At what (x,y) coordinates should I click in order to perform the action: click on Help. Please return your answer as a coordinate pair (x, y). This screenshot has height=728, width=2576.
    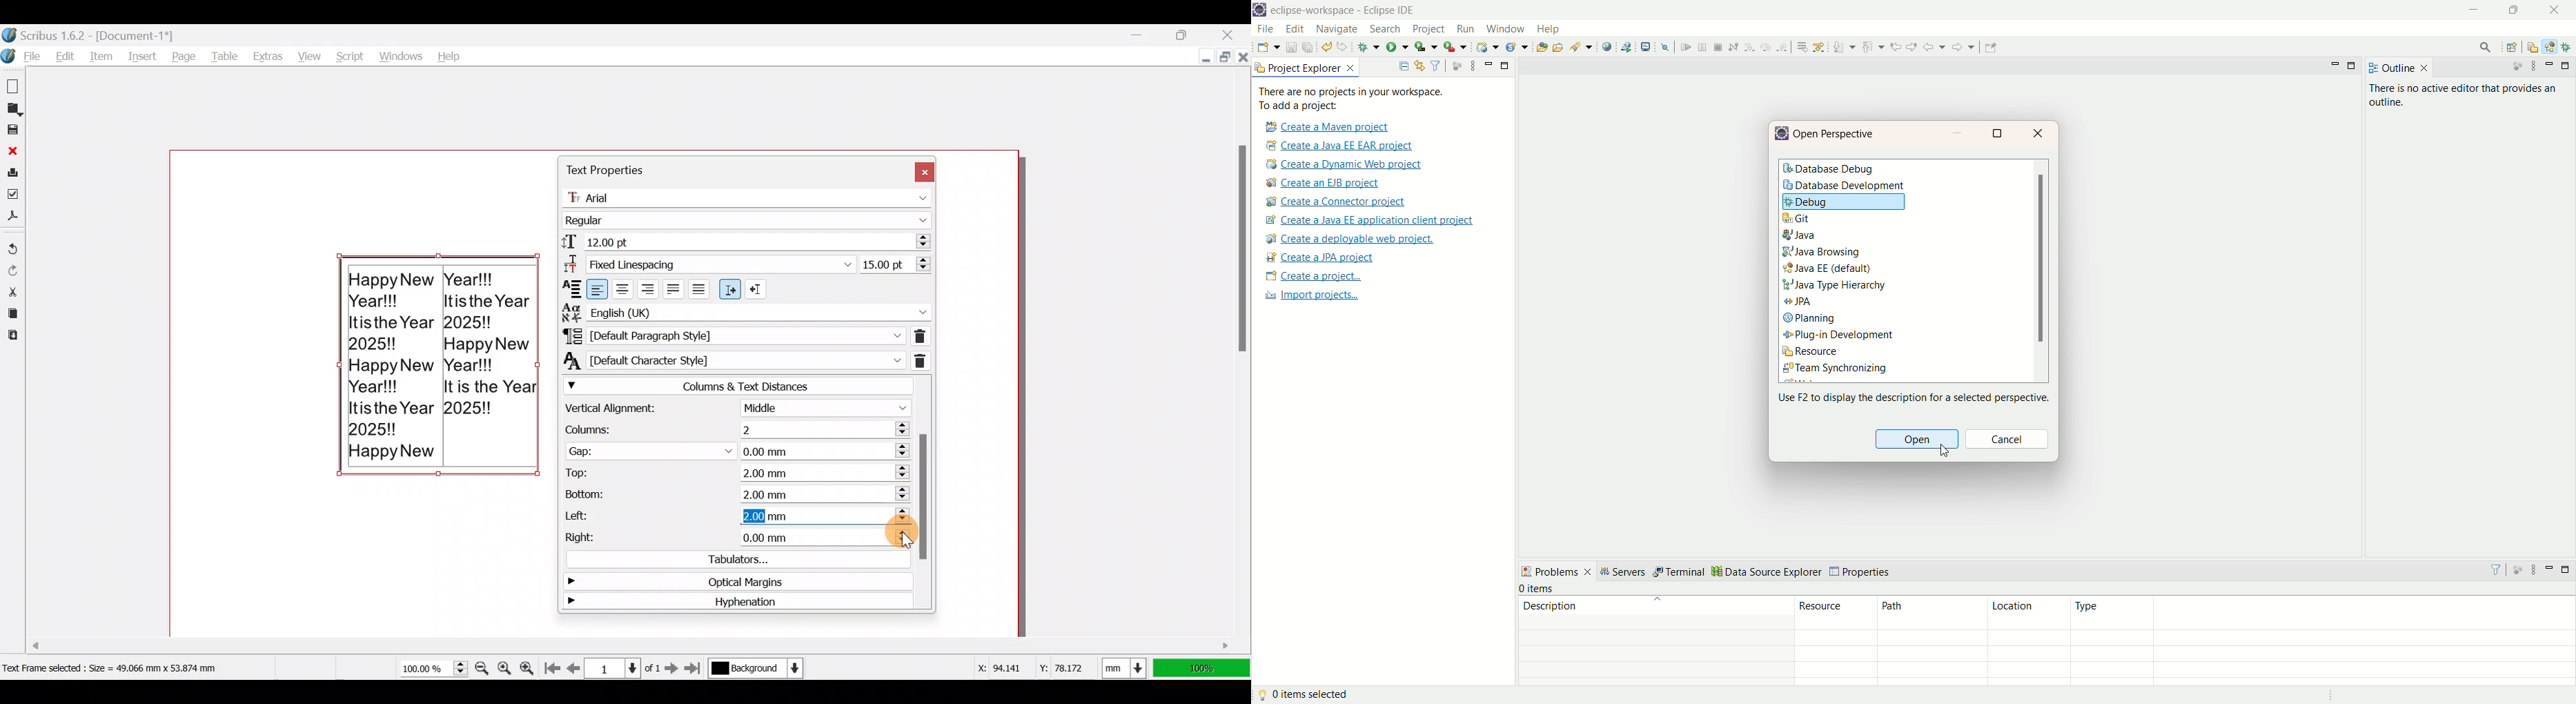
    Looking at the image, I should click on (451, 53).